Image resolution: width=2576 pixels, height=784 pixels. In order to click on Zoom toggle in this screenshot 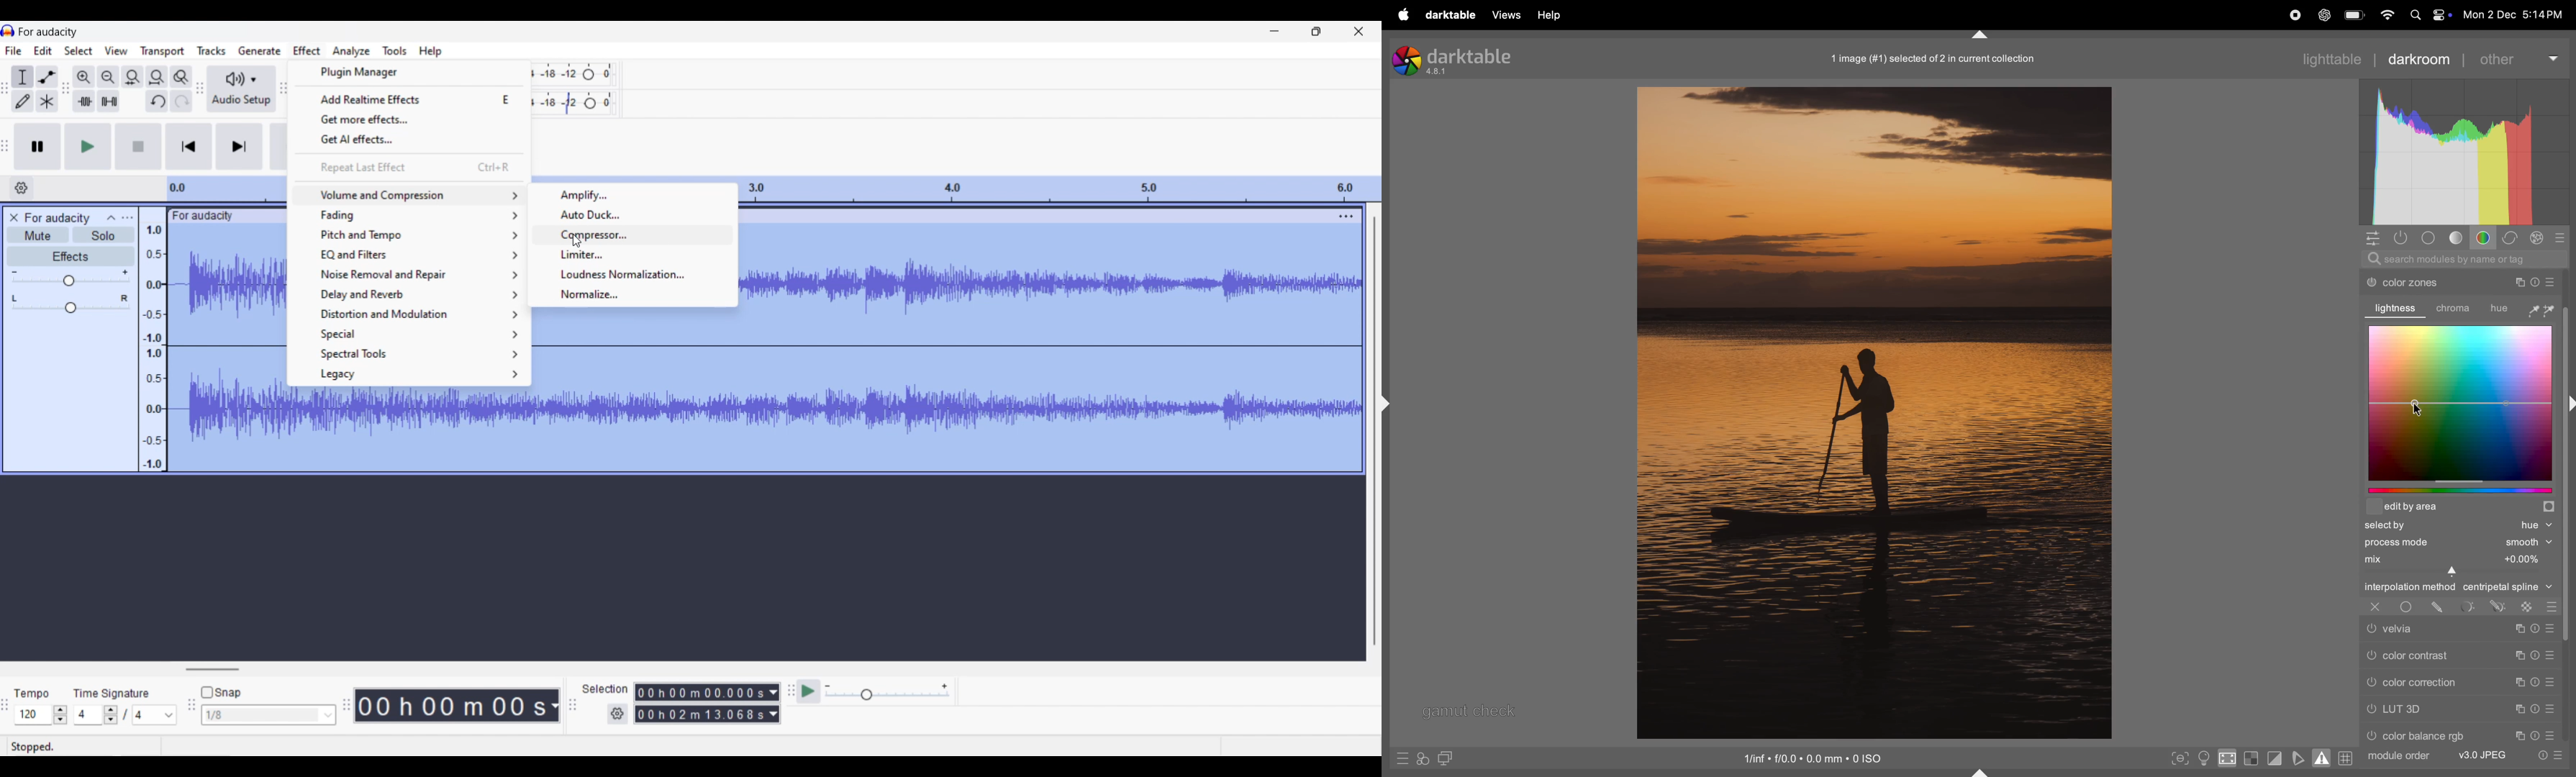, I will do `click(181, 76)`.